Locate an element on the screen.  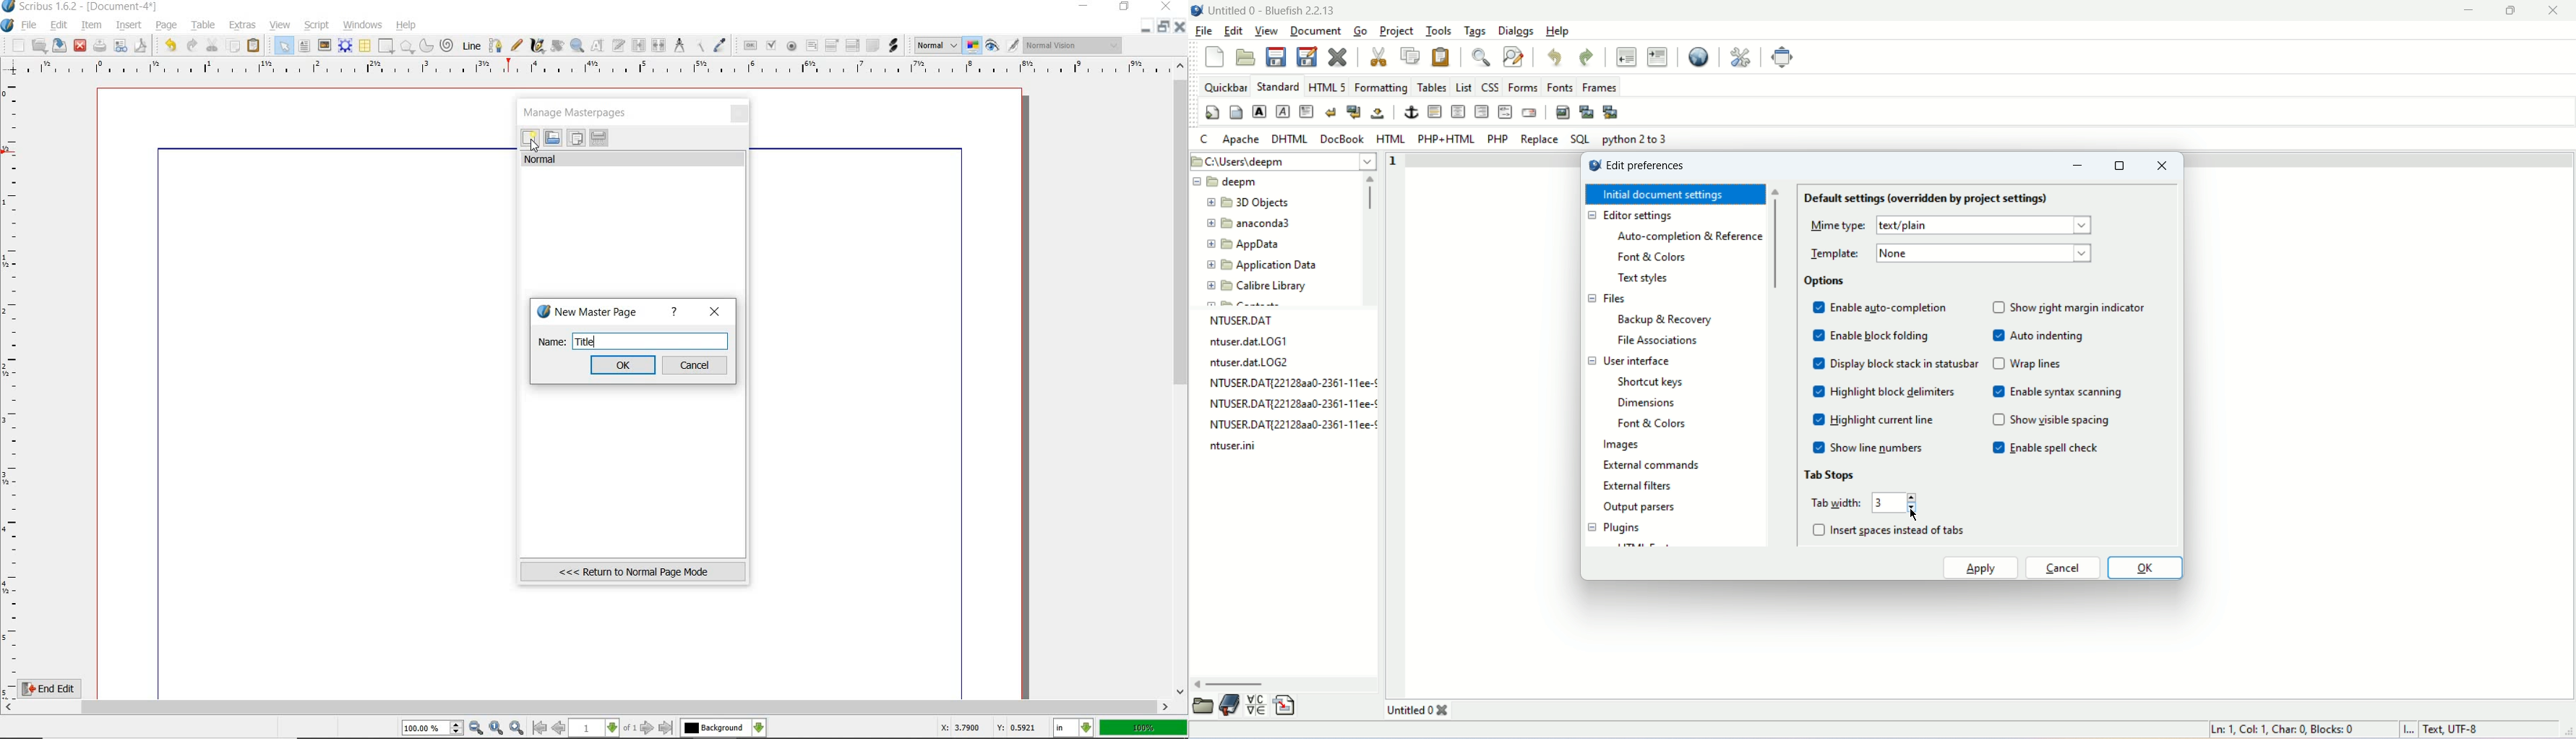
logo is located at coordinates (1591, 166).